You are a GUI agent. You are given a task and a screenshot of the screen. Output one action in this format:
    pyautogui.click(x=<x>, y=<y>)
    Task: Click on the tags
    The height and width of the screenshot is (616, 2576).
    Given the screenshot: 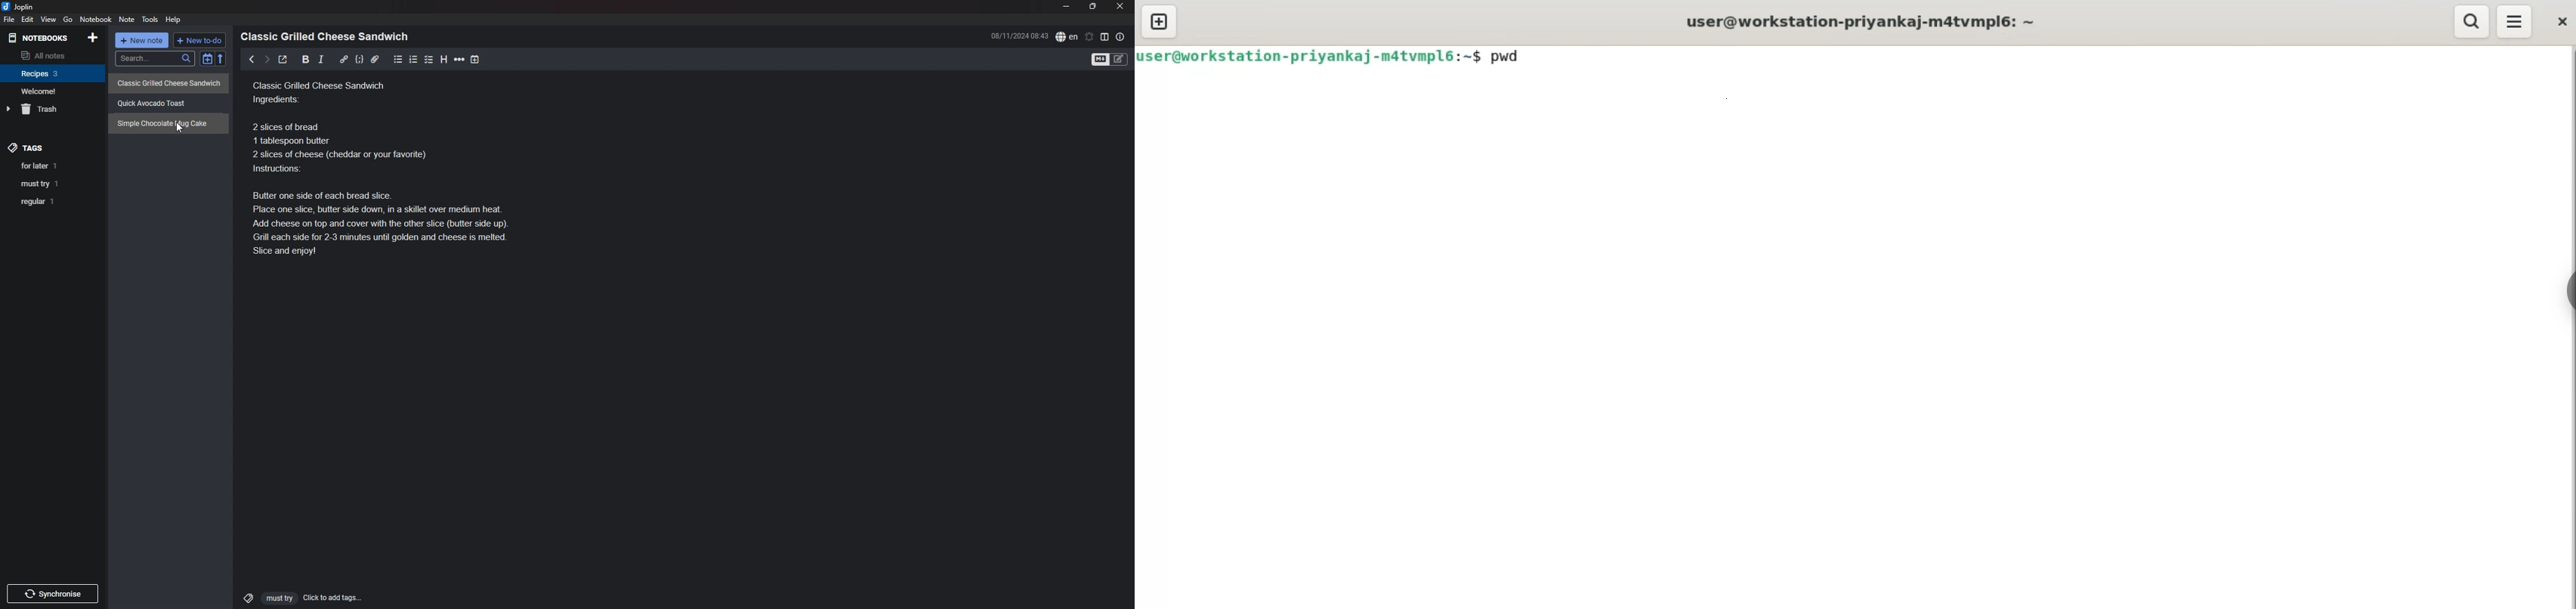 What is the action you would take?
    pyautogui.click(x=27, y=144)
    